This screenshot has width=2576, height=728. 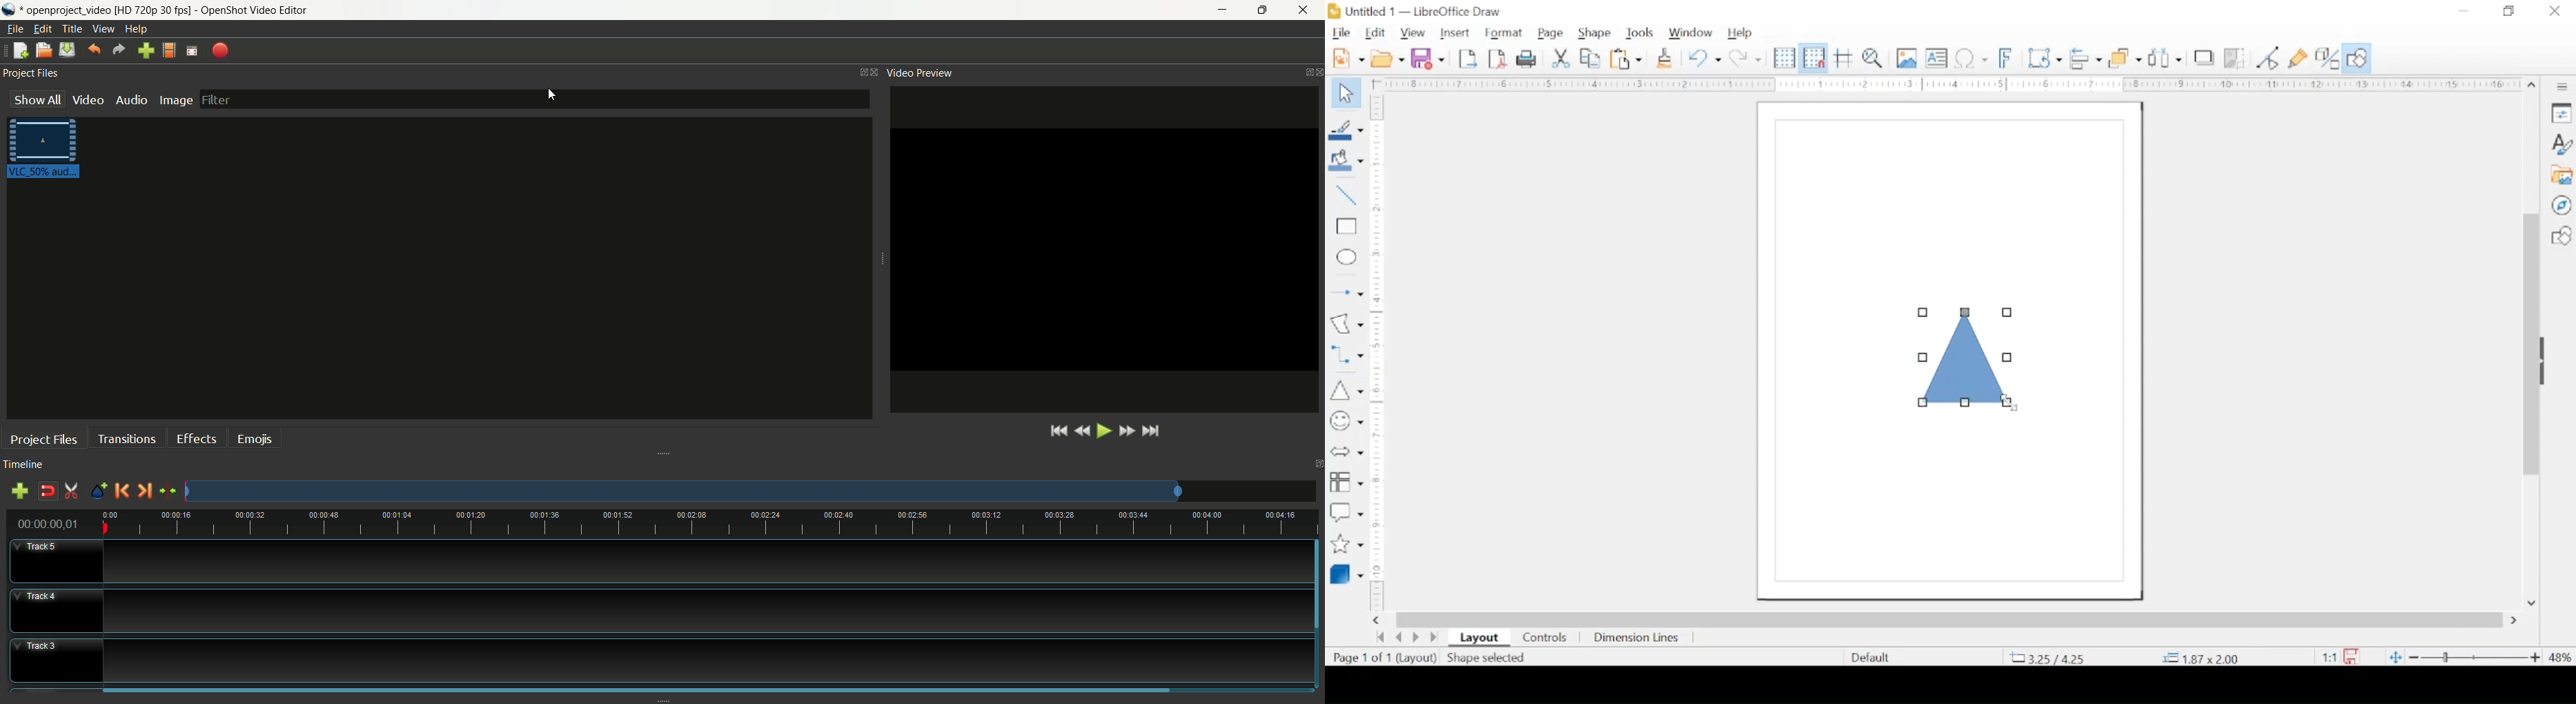 I want to click on connectors, so click(x=1346, y=353).